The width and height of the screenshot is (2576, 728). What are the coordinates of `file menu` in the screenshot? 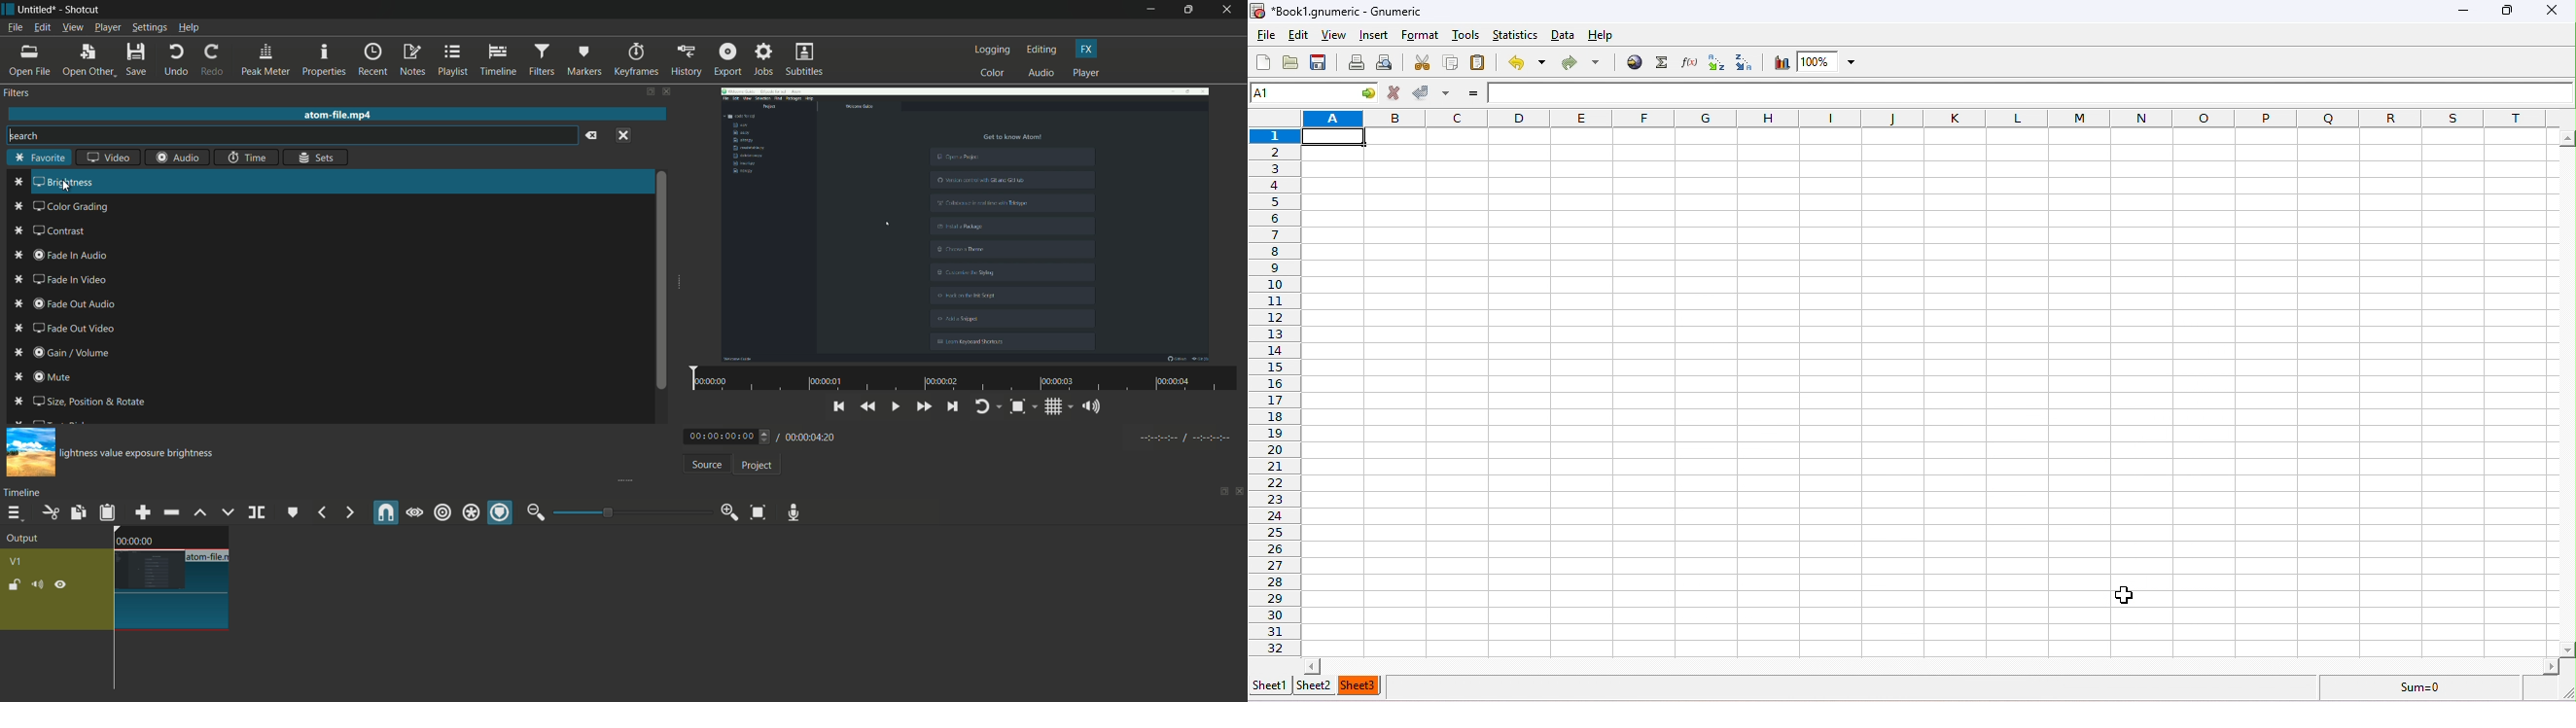 It's located at (14, 27).